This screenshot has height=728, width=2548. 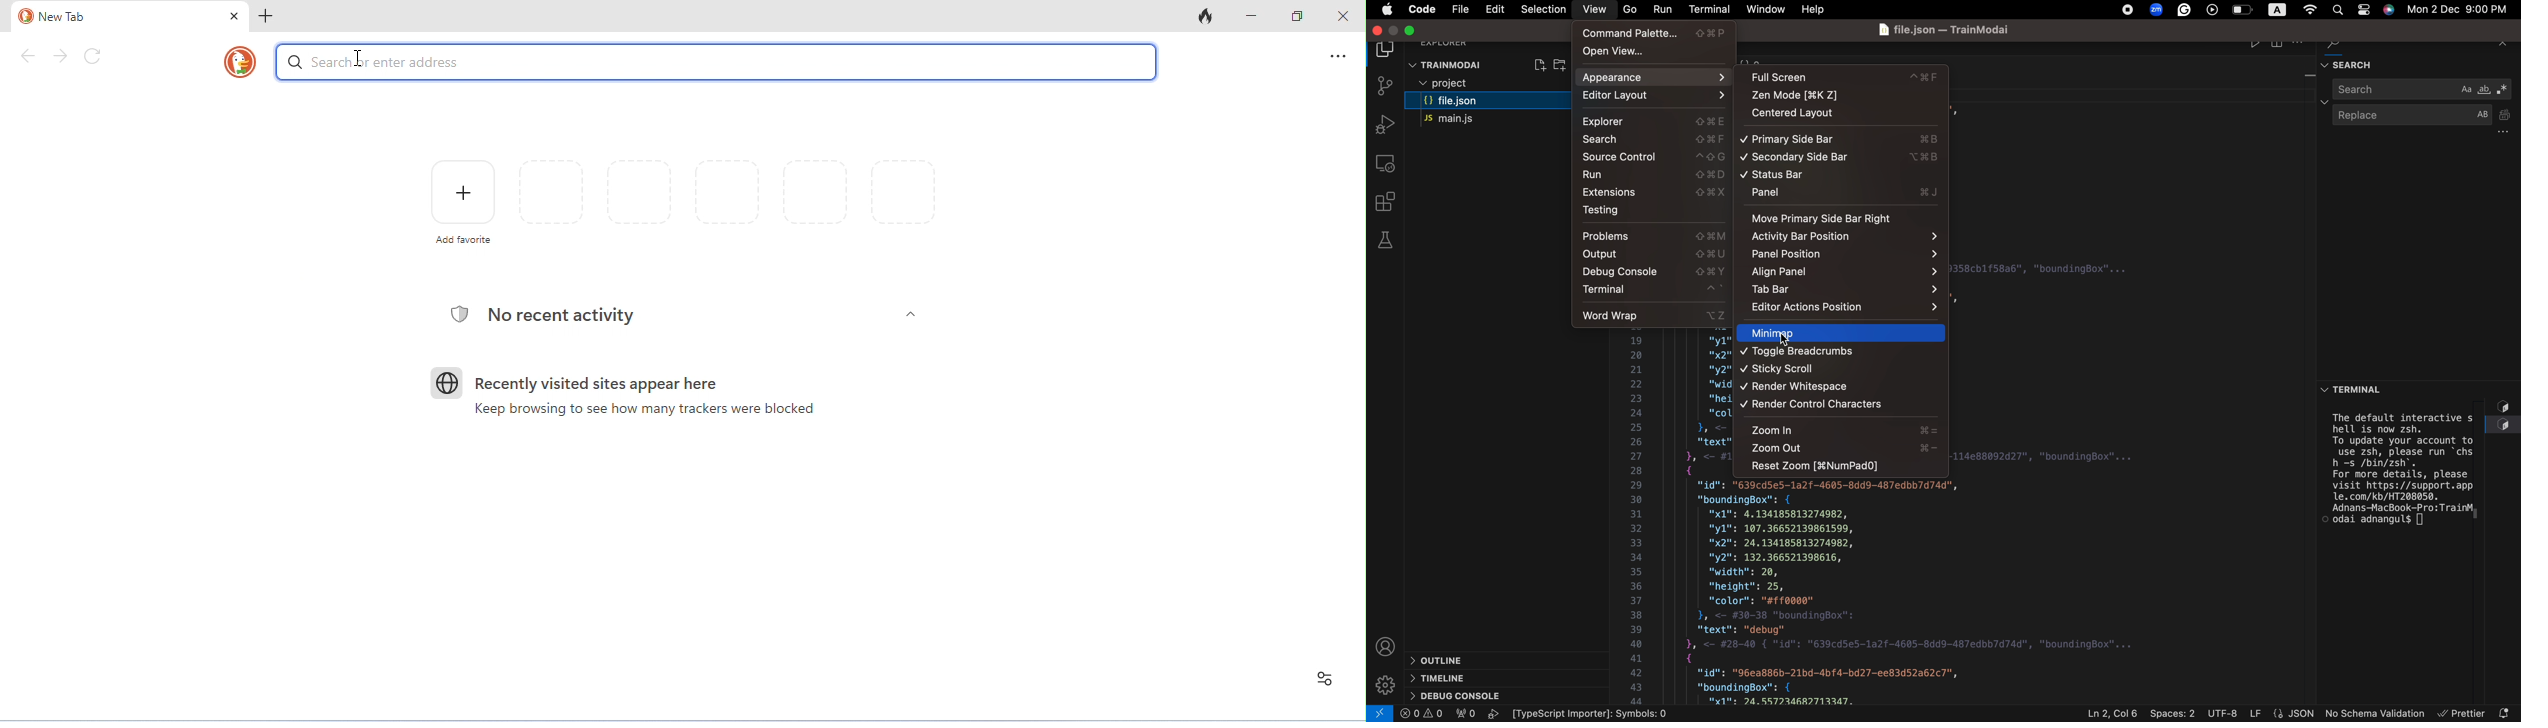 I want to click on Appearance , so click(x=1657, y=77).